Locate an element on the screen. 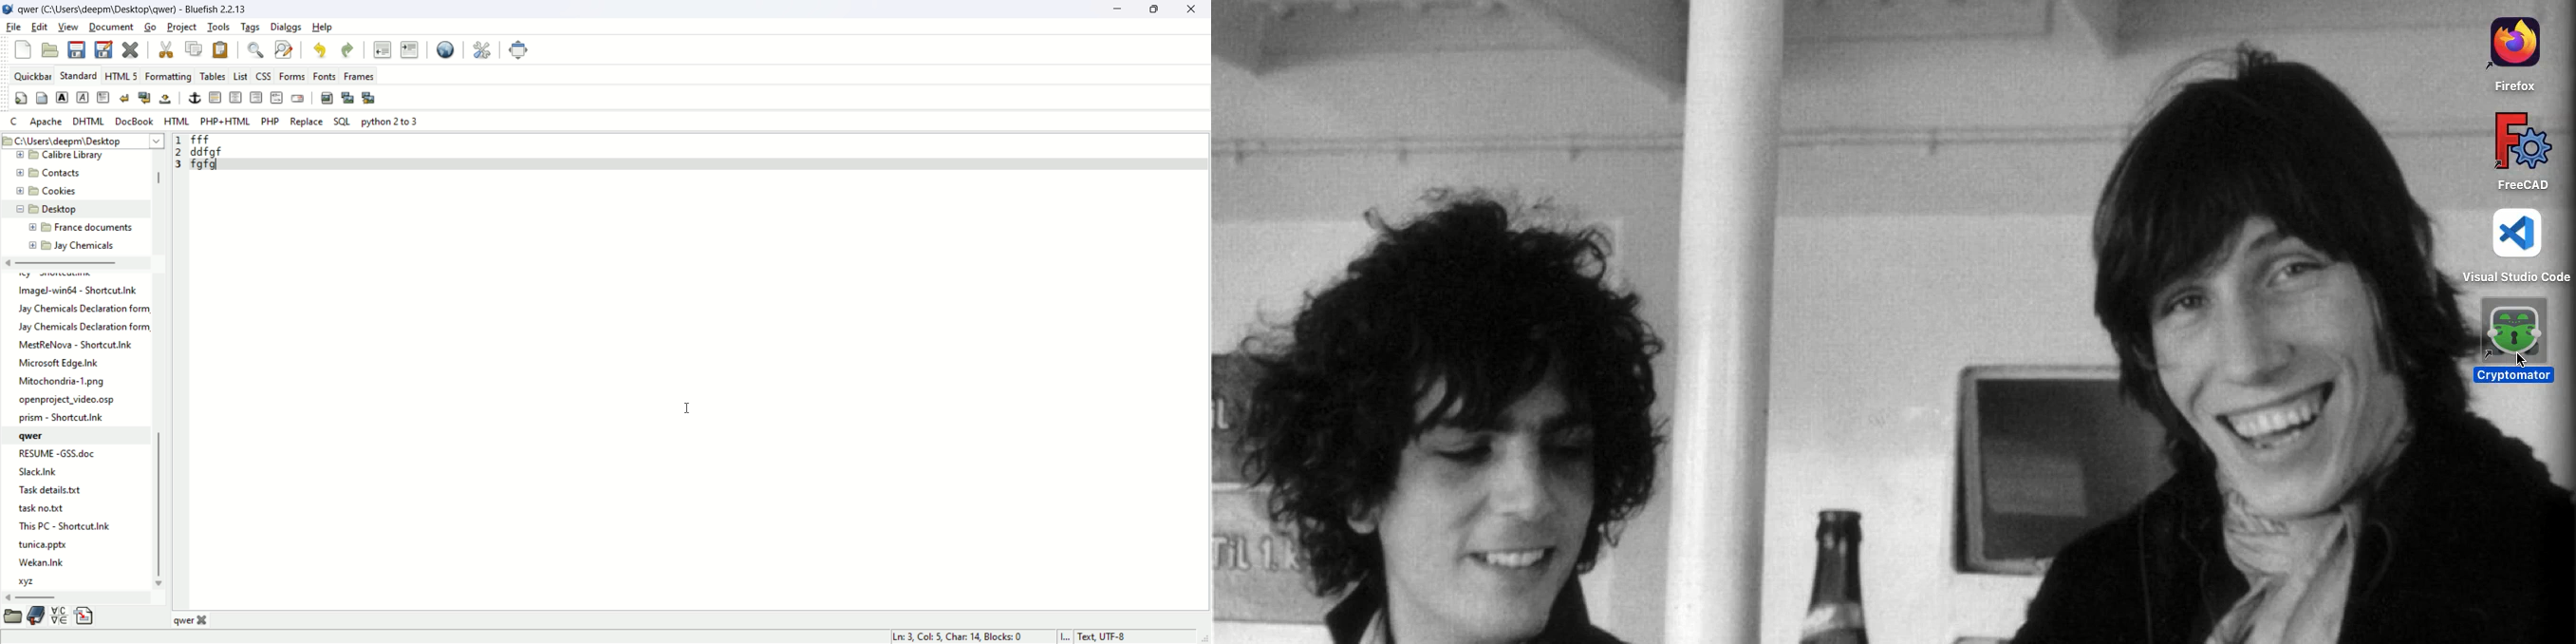 The width and height of the screenshot is (2576, 644). horizontal rule is located at coordinates (215, 98).